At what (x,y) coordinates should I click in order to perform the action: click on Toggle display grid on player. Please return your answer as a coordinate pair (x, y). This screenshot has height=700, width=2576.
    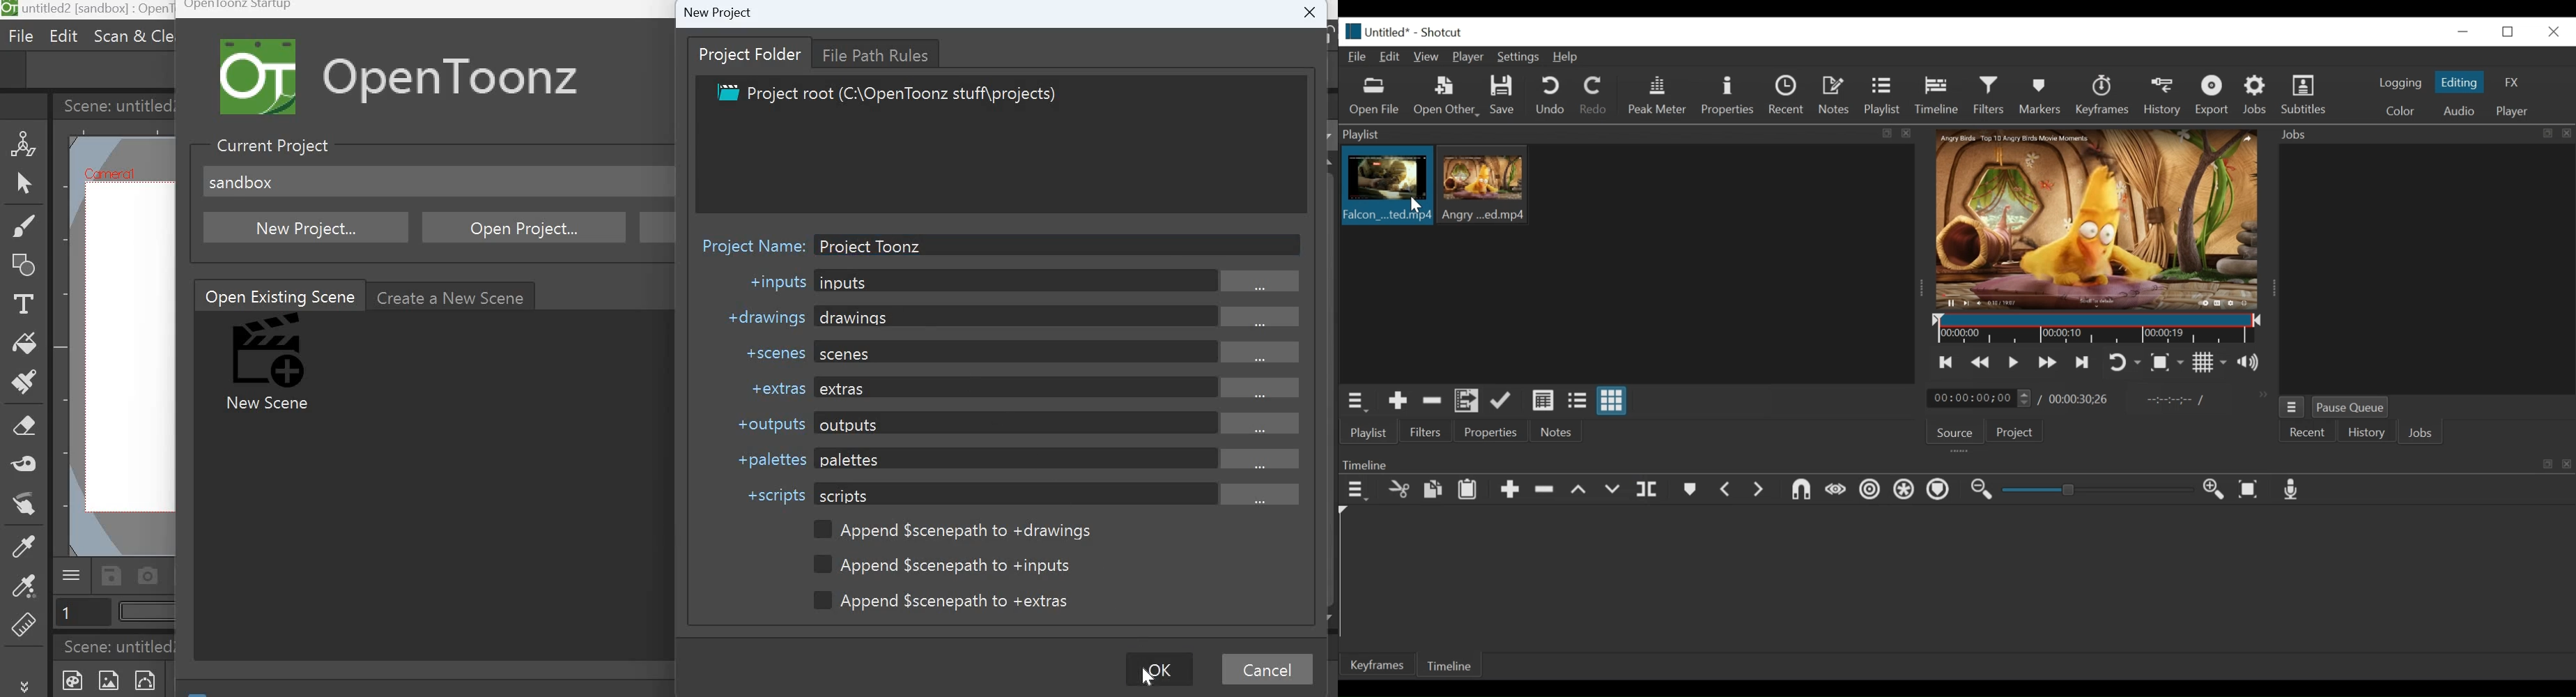
    Looking at the image, I should click on (2210, 362).